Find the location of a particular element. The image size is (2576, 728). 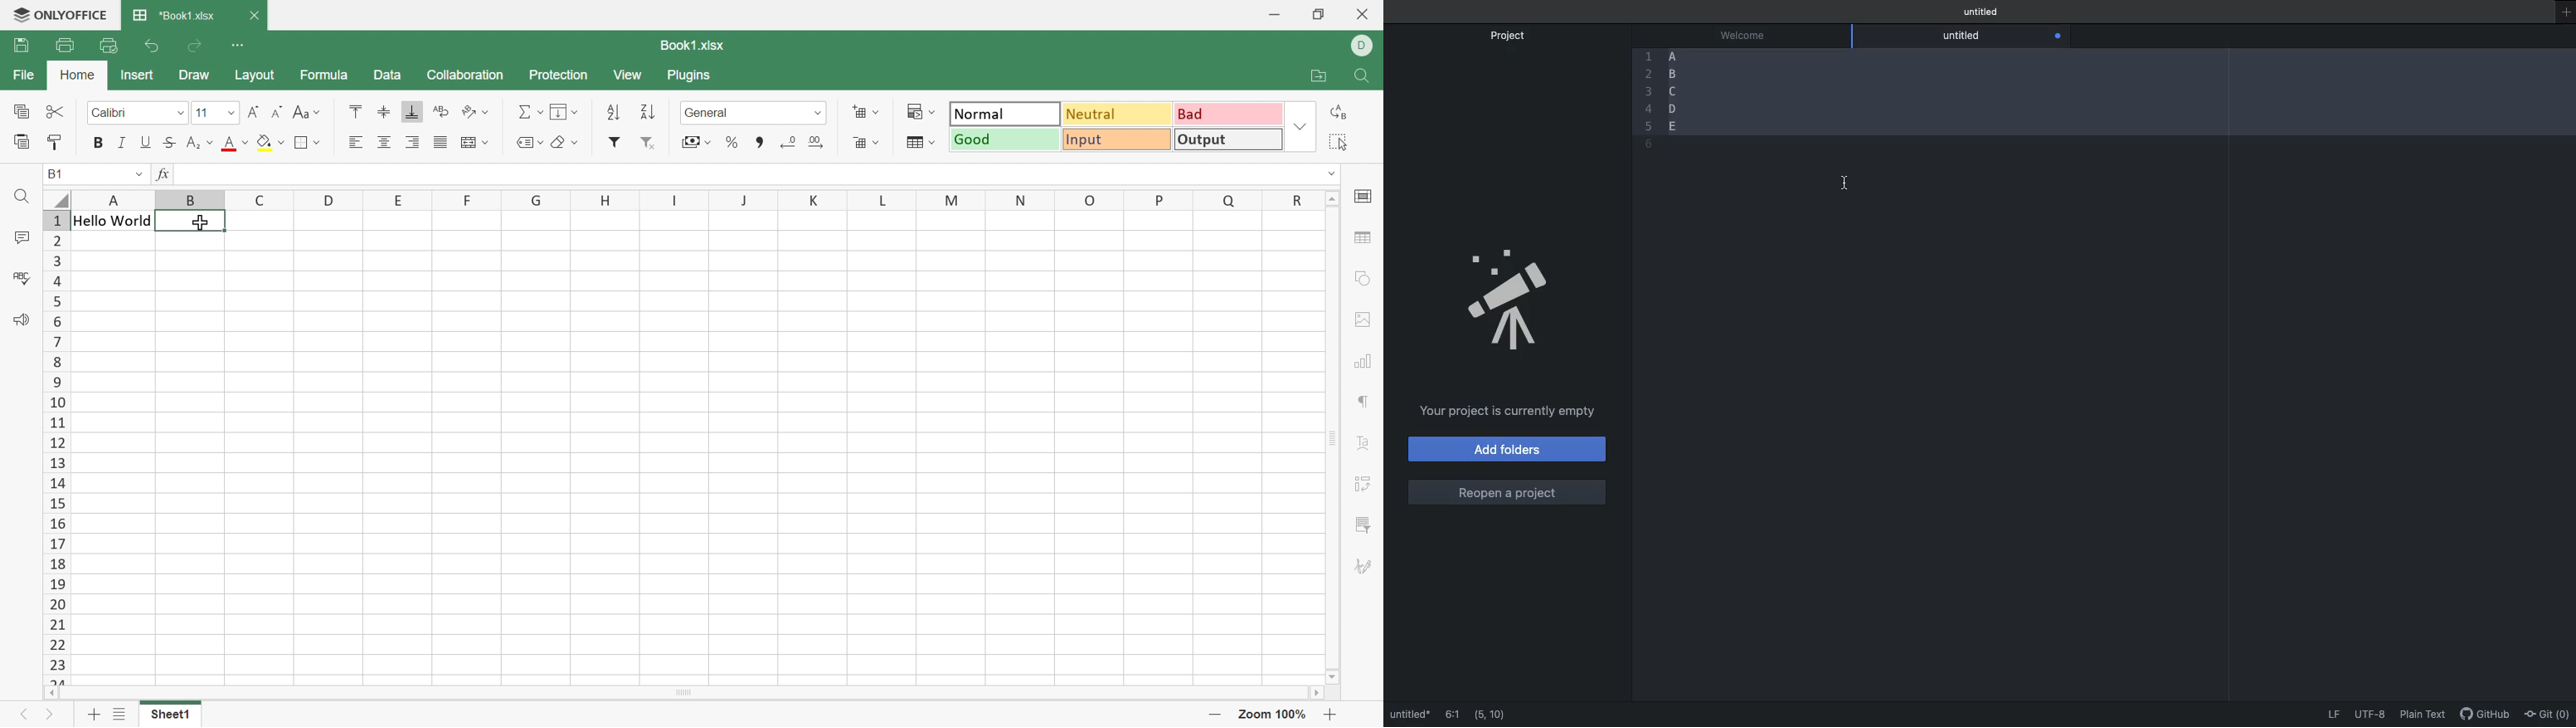

Hello world is located at coordinates (213, 175).